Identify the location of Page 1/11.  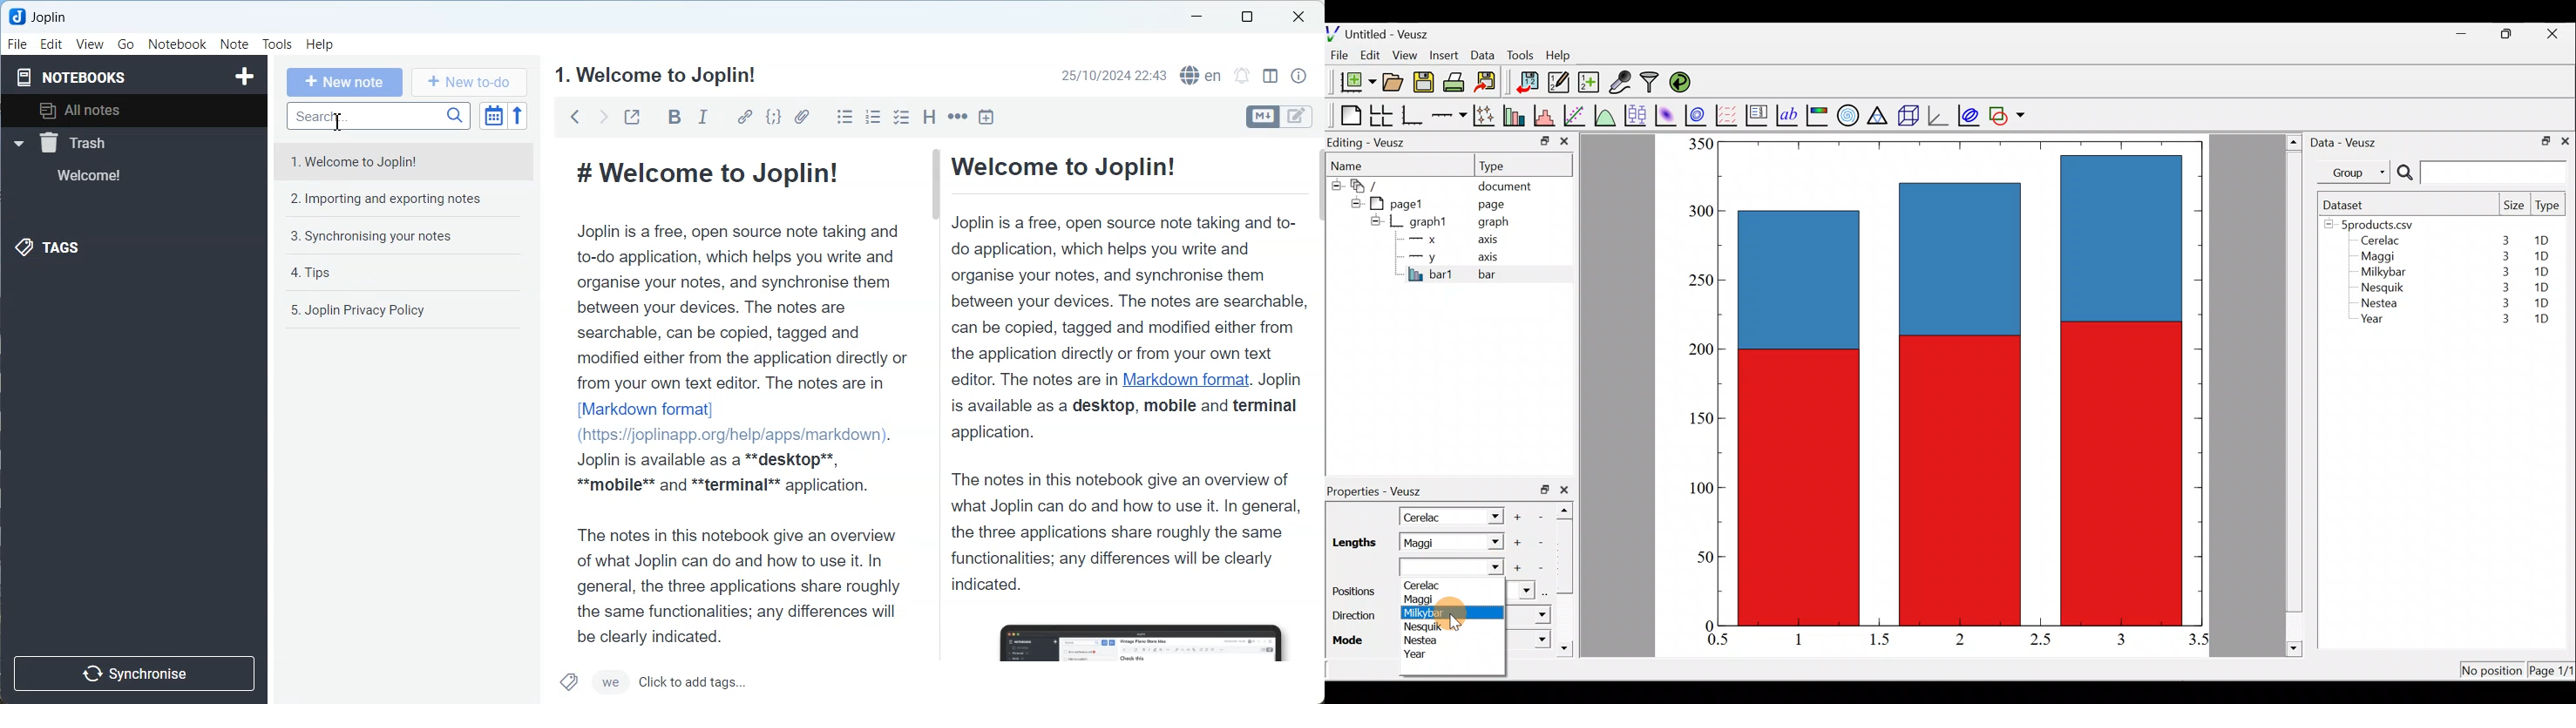
(2554, 673).